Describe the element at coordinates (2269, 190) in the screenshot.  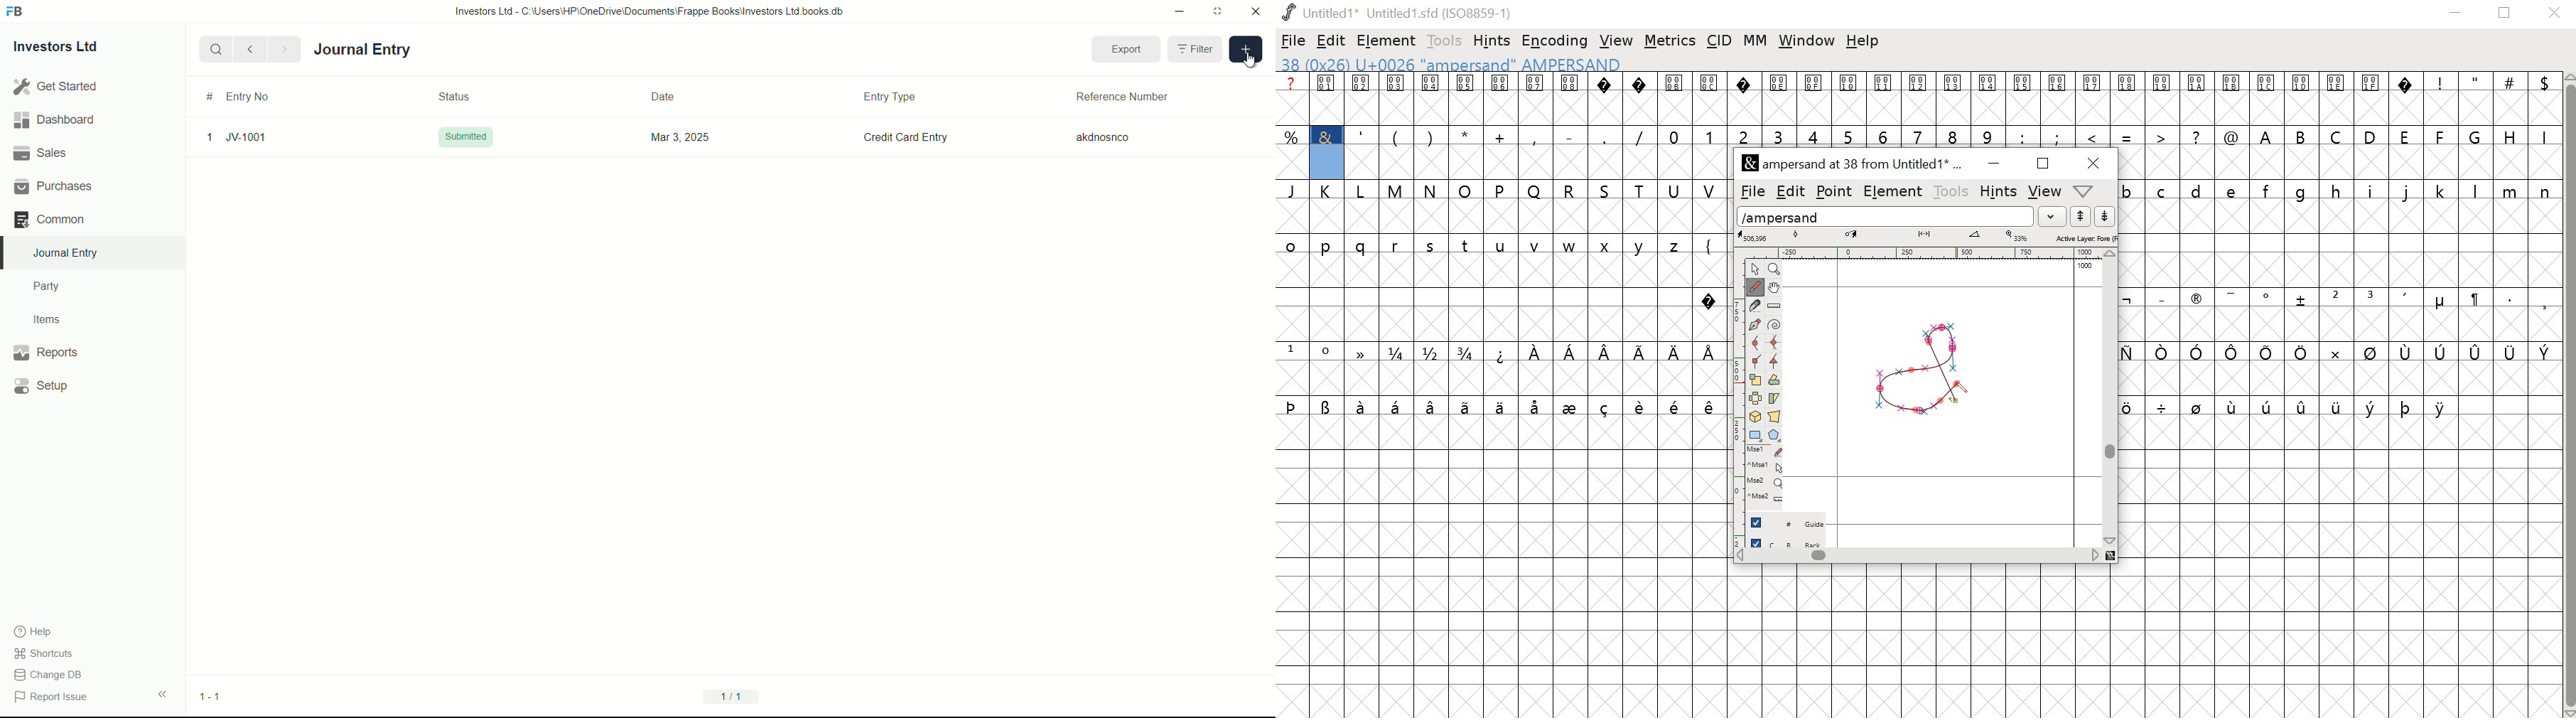
I see `f` at that location.